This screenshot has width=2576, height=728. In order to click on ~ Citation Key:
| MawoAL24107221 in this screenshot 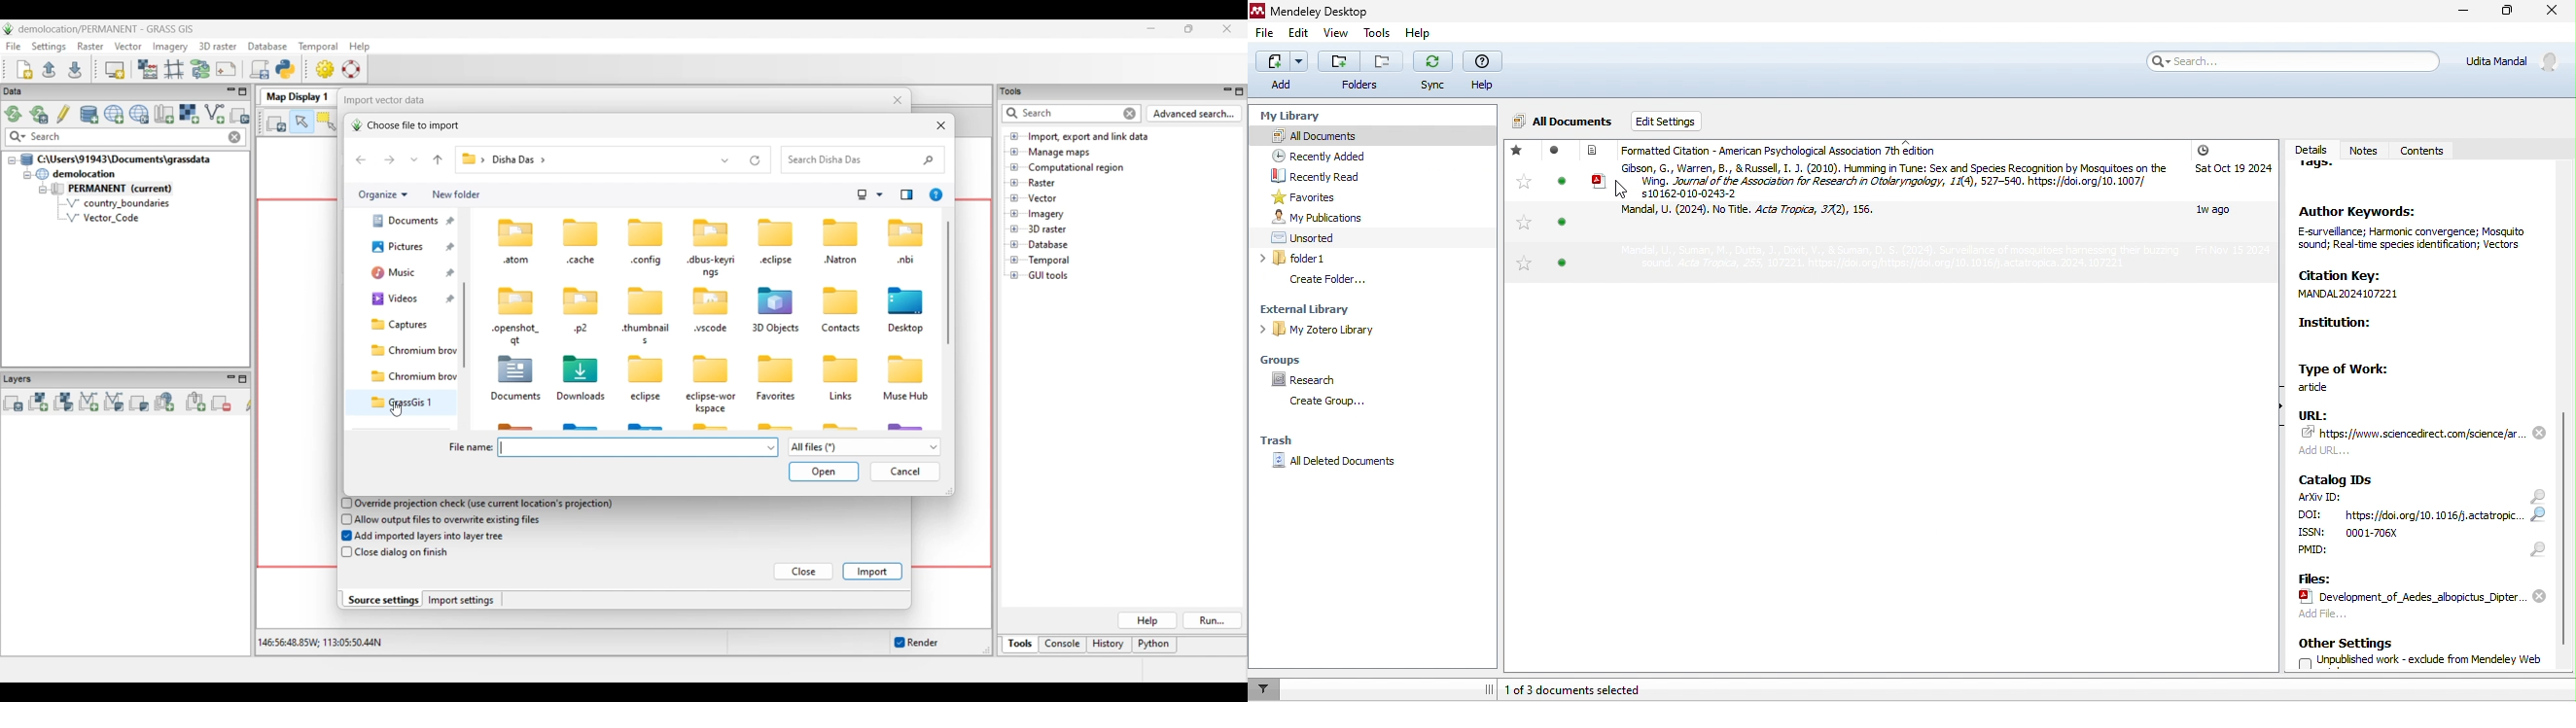, I will do `click(2383, 290)`.